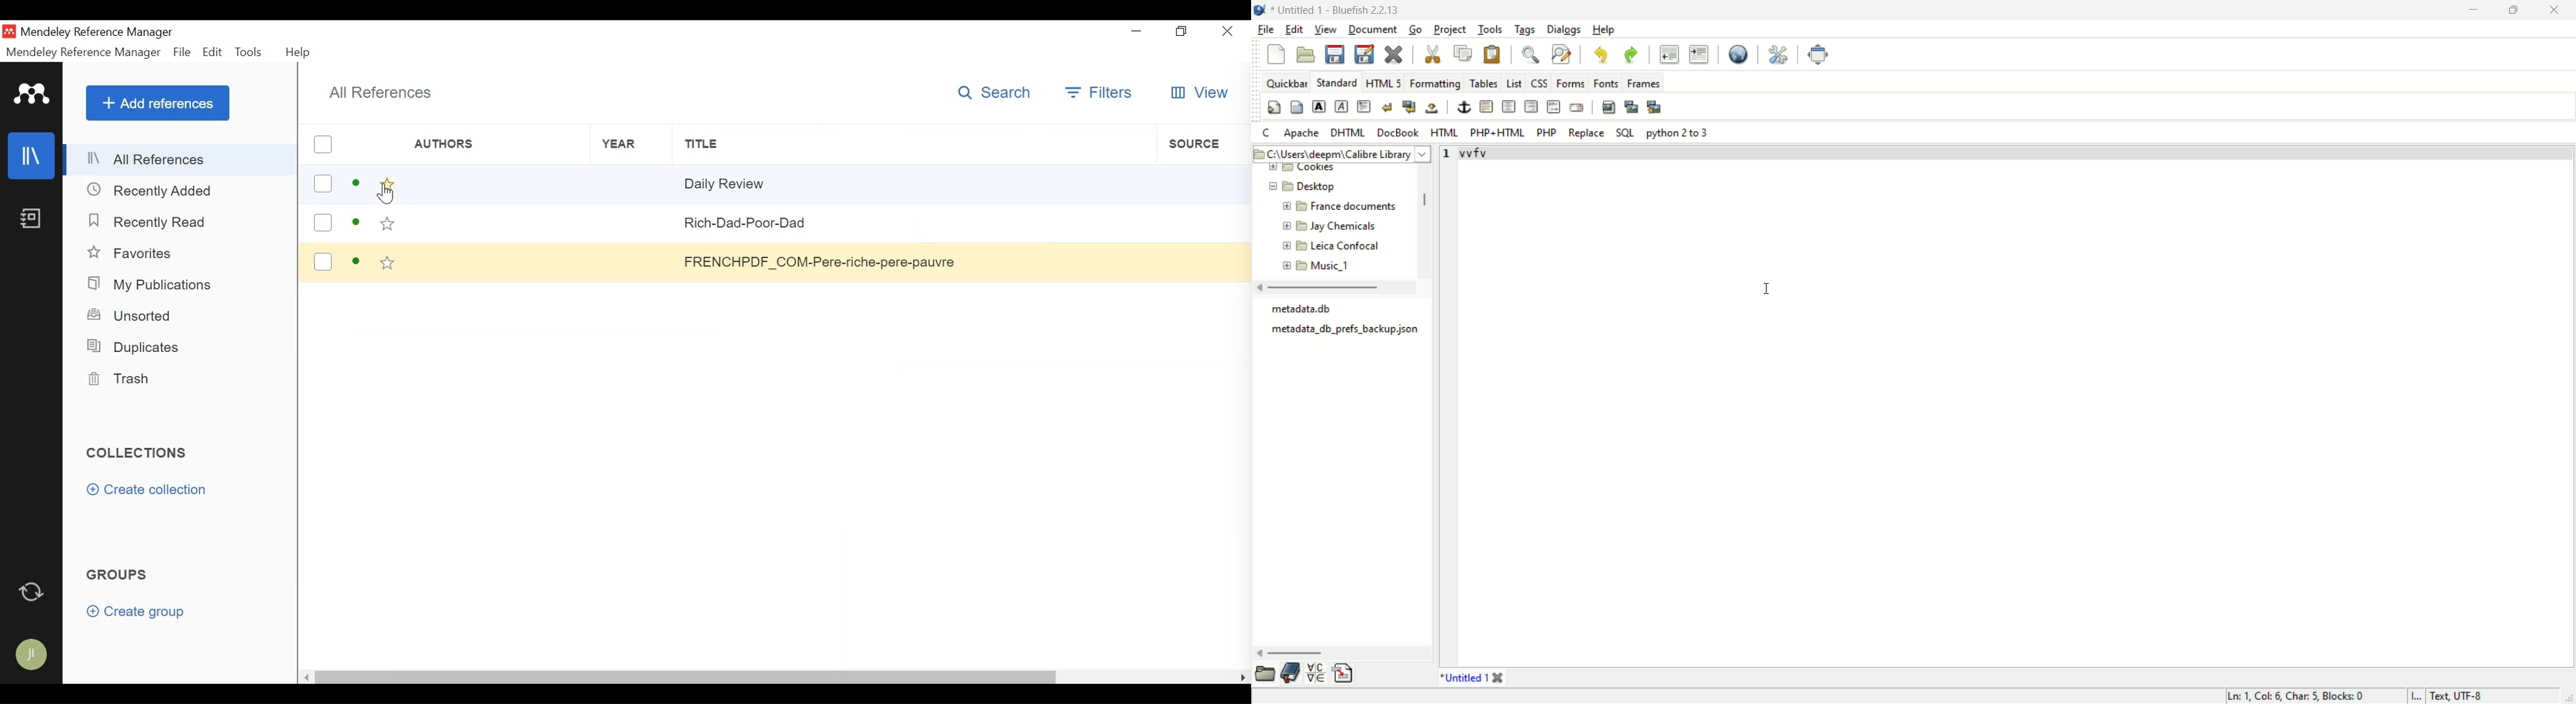 The width and height of the screenshot is (2576, 728). What do you see at coordinates (148, 490) in the screenshot?
I see `Create Collection` at bounding box center [148, 490].